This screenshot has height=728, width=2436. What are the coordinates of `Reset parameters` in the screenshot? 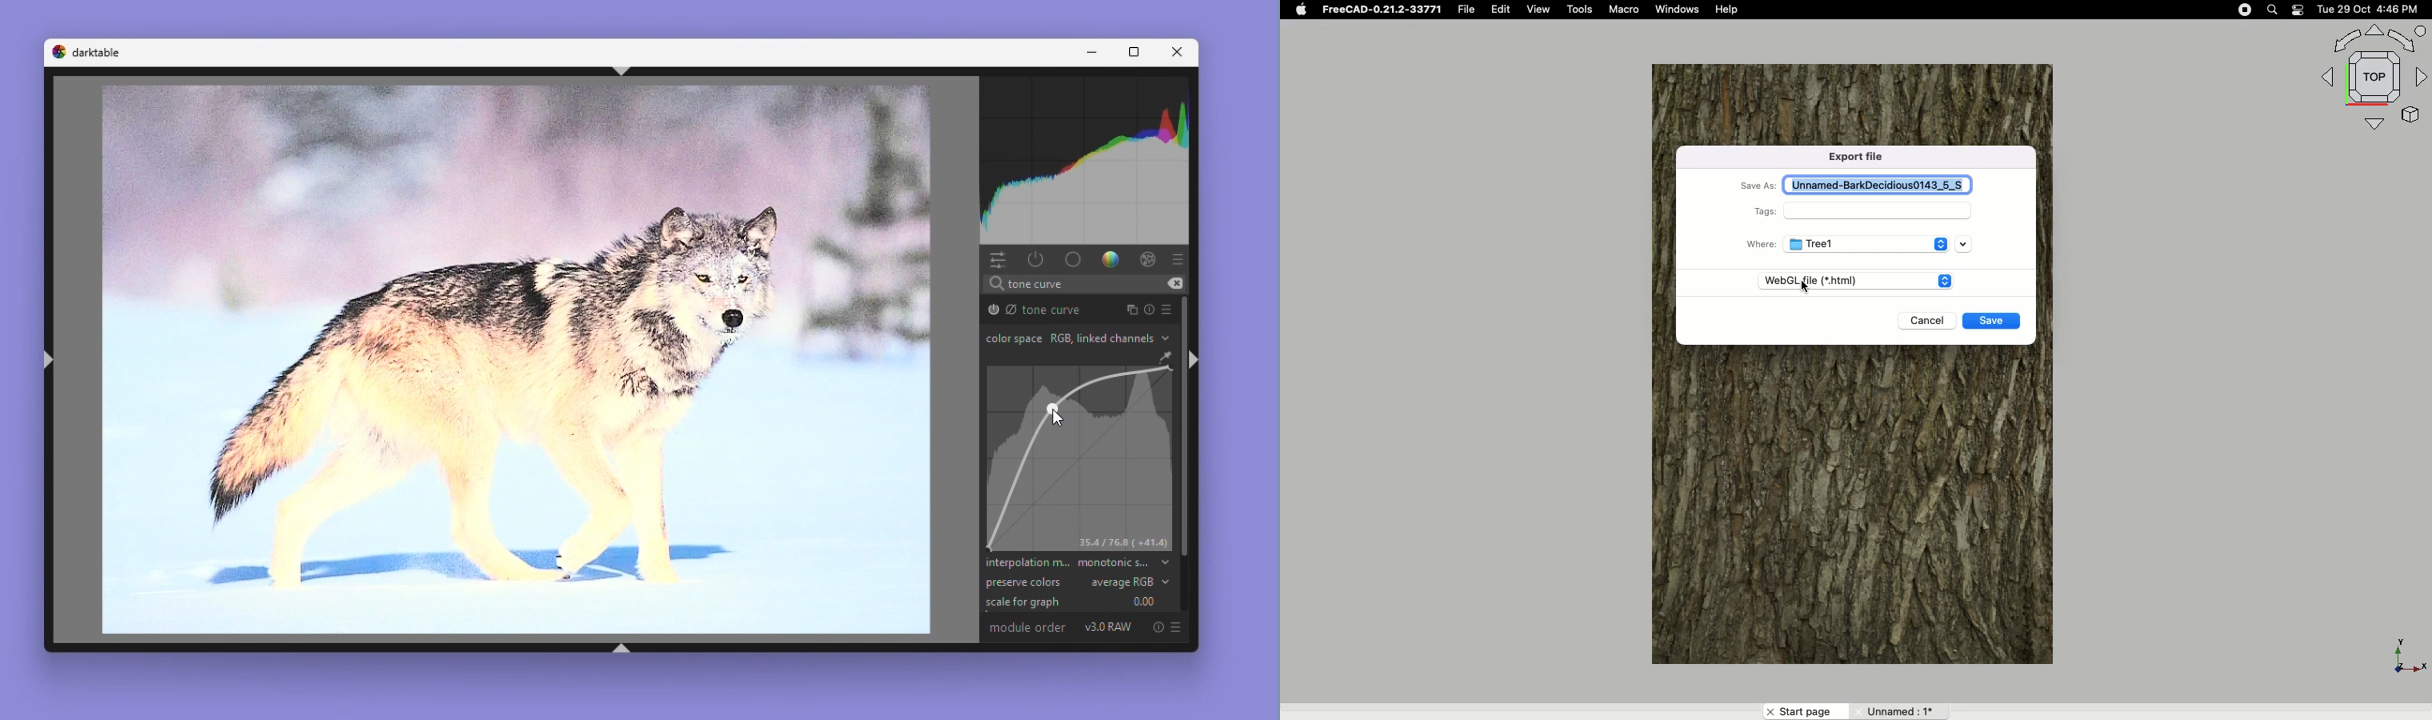 It's located at (1150, 309).